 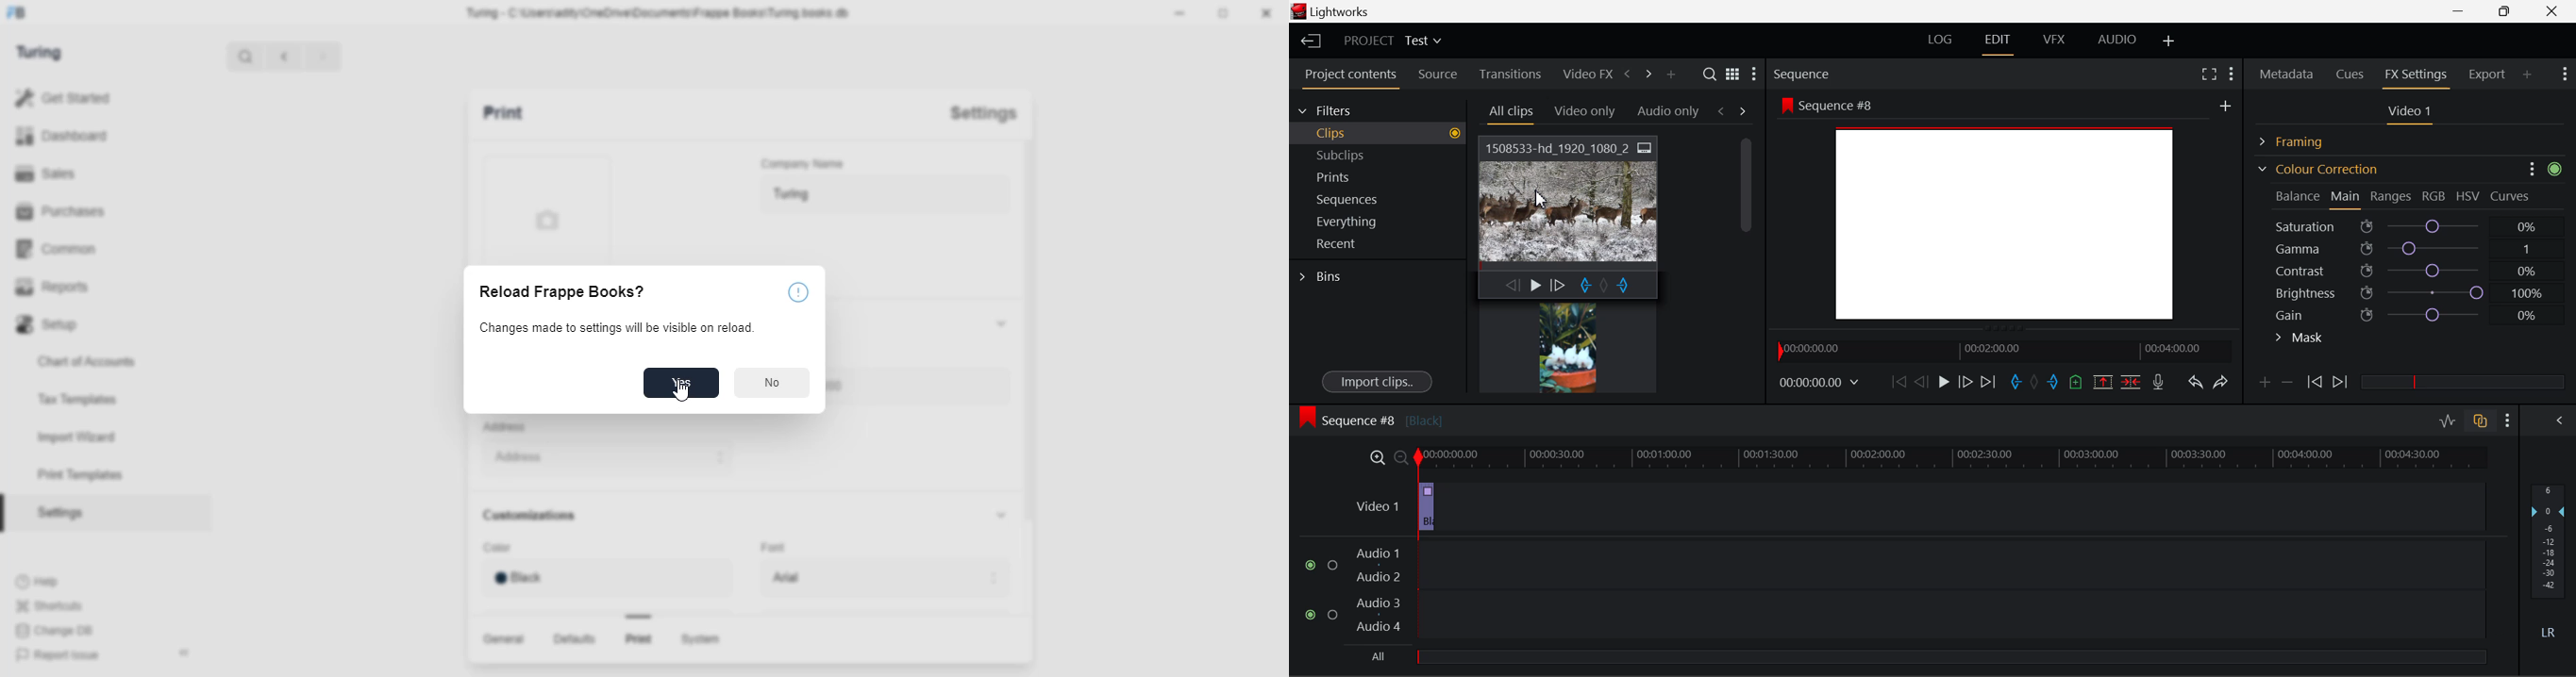 I want to click on Timeline Zoom In, so click(x=1375, y=457).